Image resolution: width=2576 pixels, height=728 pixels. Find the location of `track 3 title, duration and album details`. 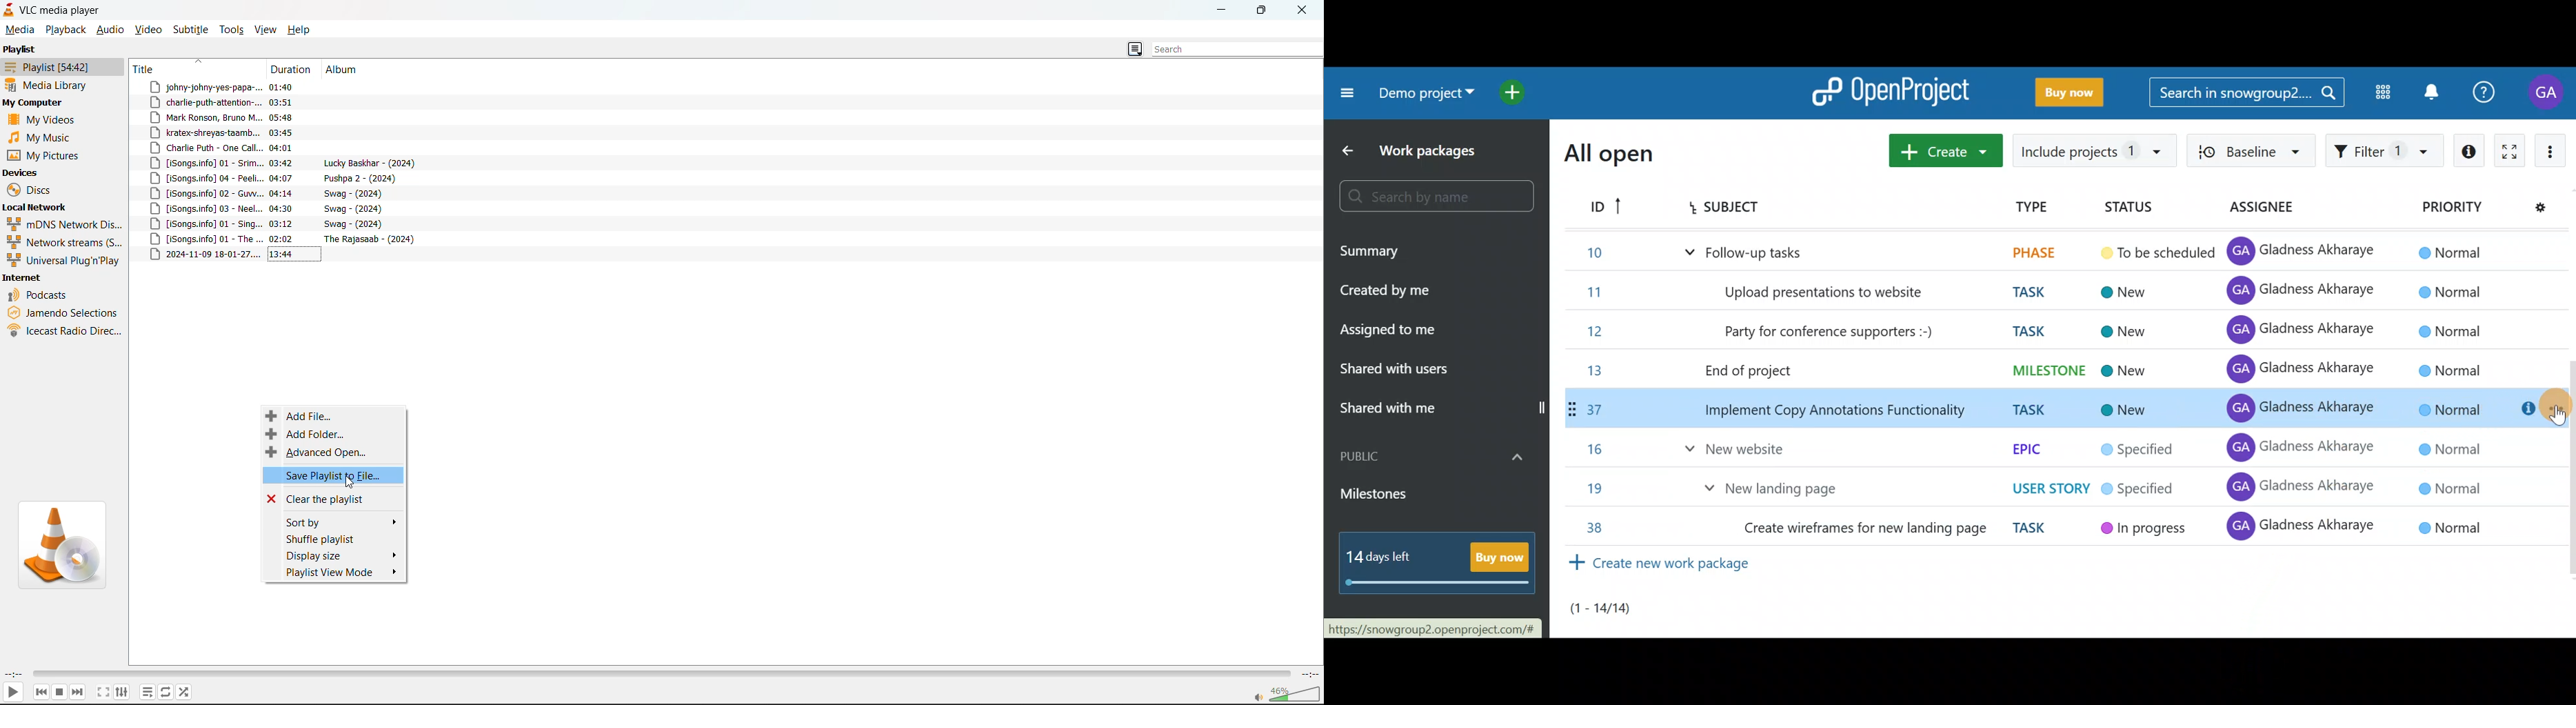

track 3 title, duration and album details is located at coordinates (252, 117).